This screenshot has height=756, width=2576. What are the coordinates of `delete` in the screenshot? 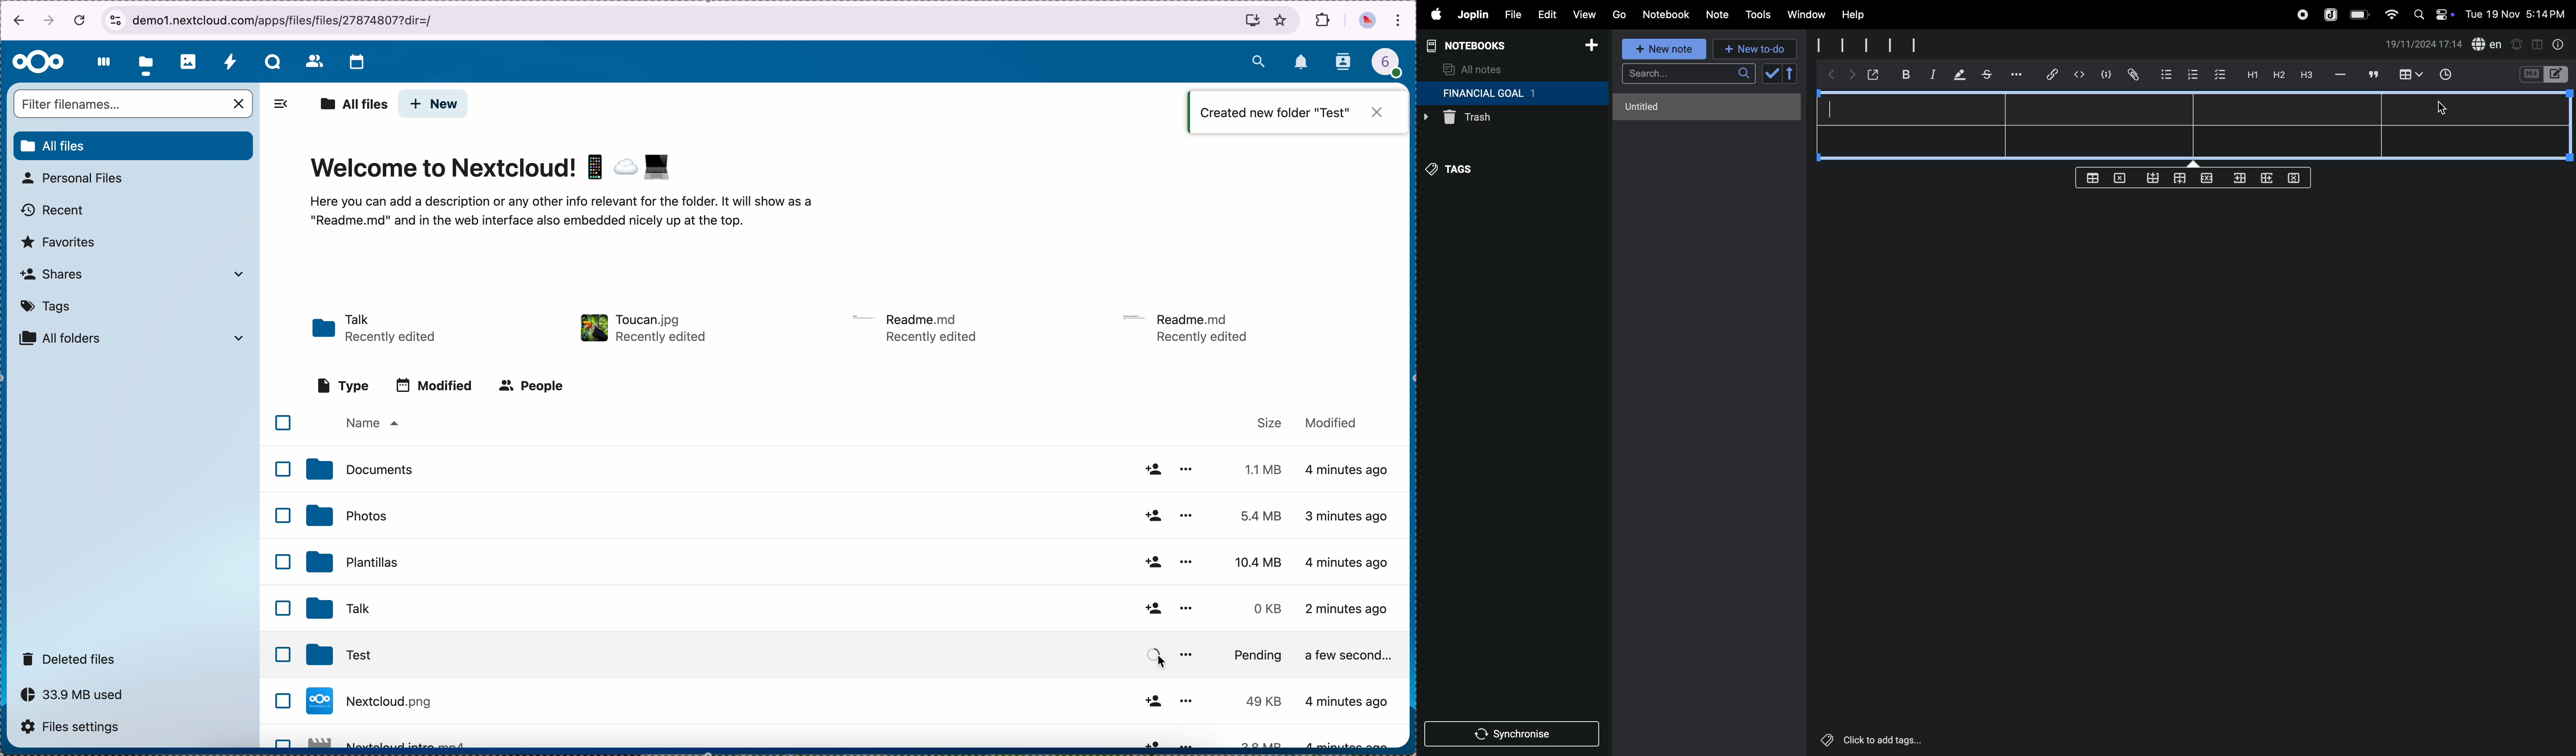 It's located at (2122, 177).